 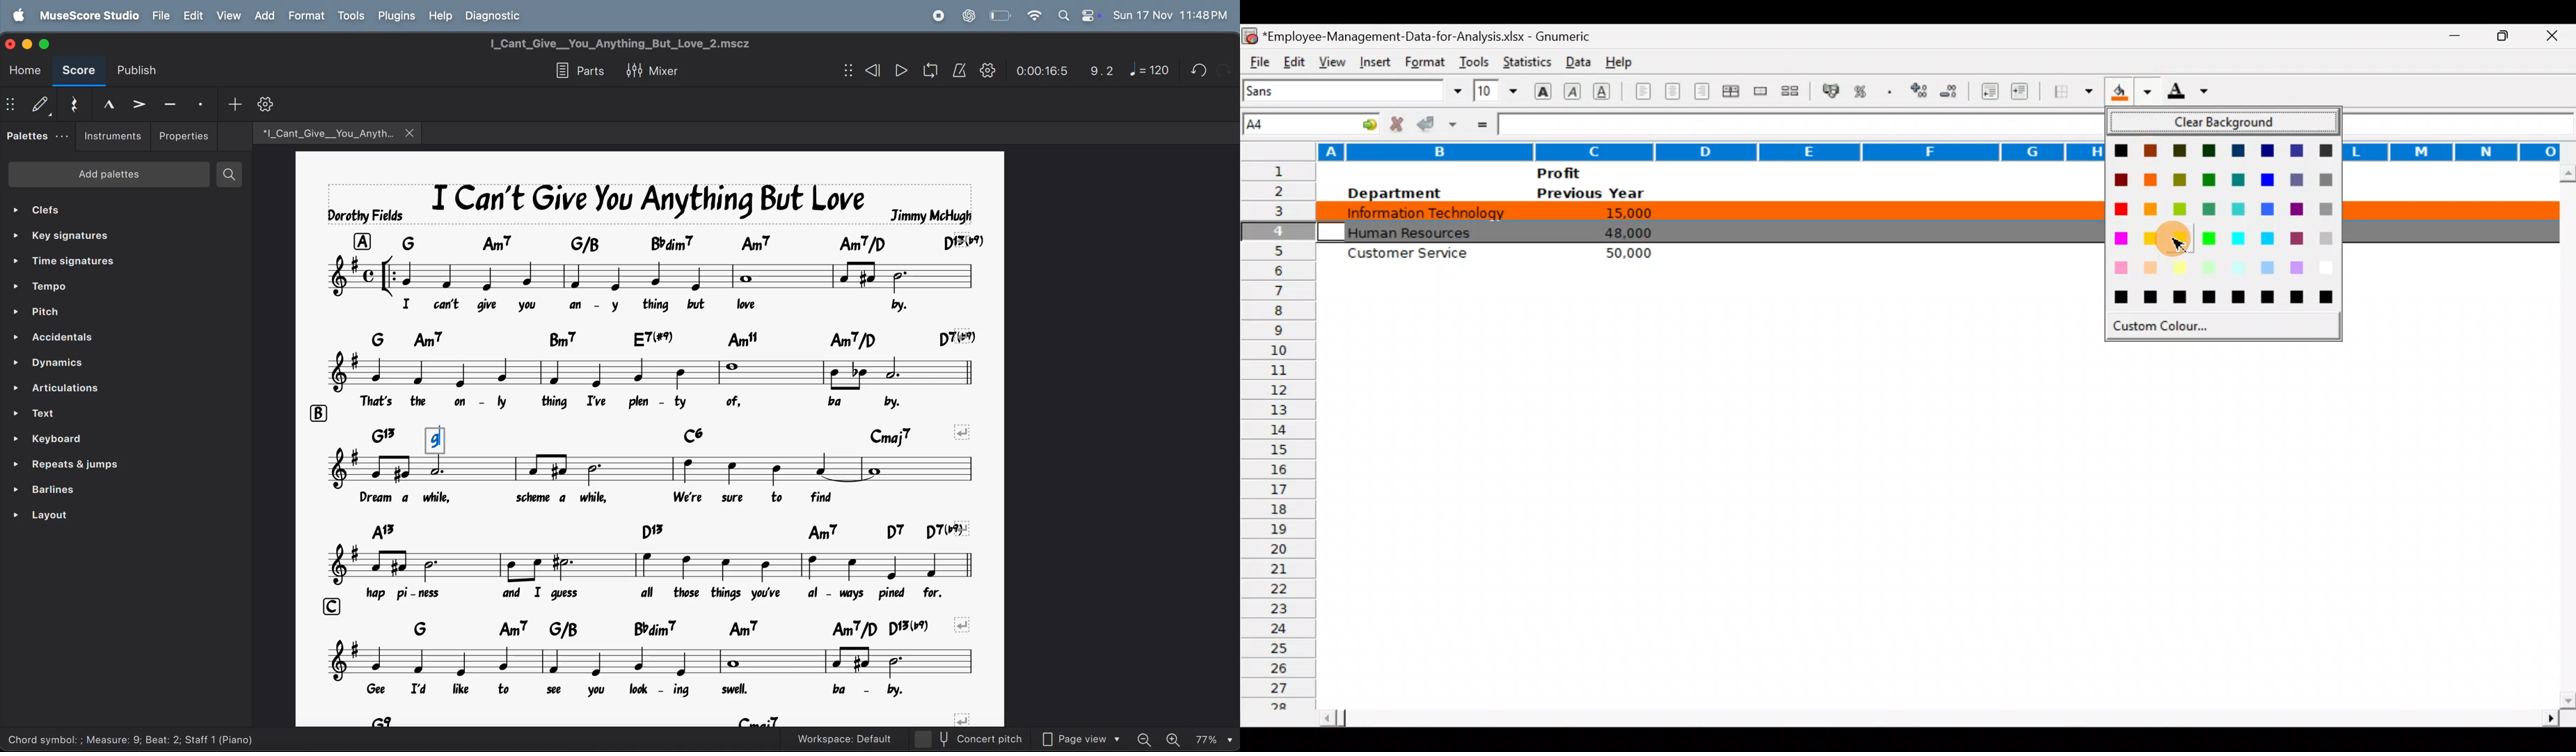 I want to click on Close, so click(x=2557, y=37).